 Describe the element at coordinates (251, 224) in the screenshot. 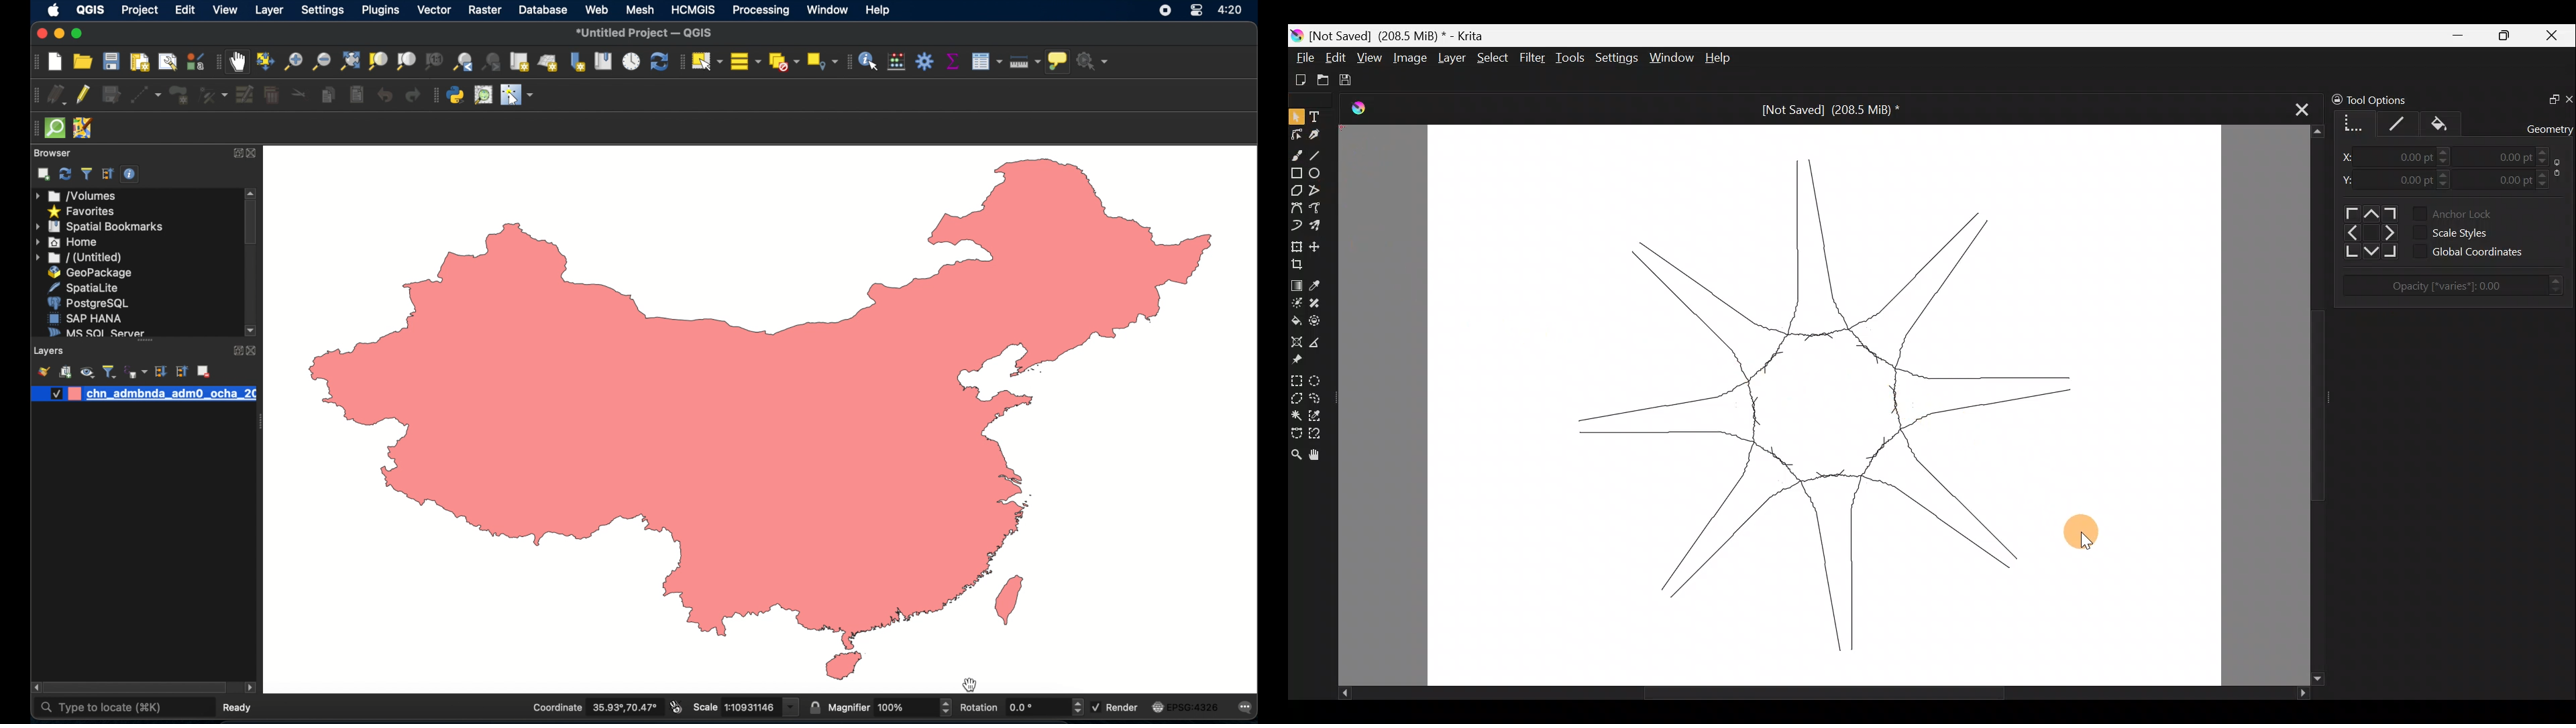

I see `scroll box` at that location.